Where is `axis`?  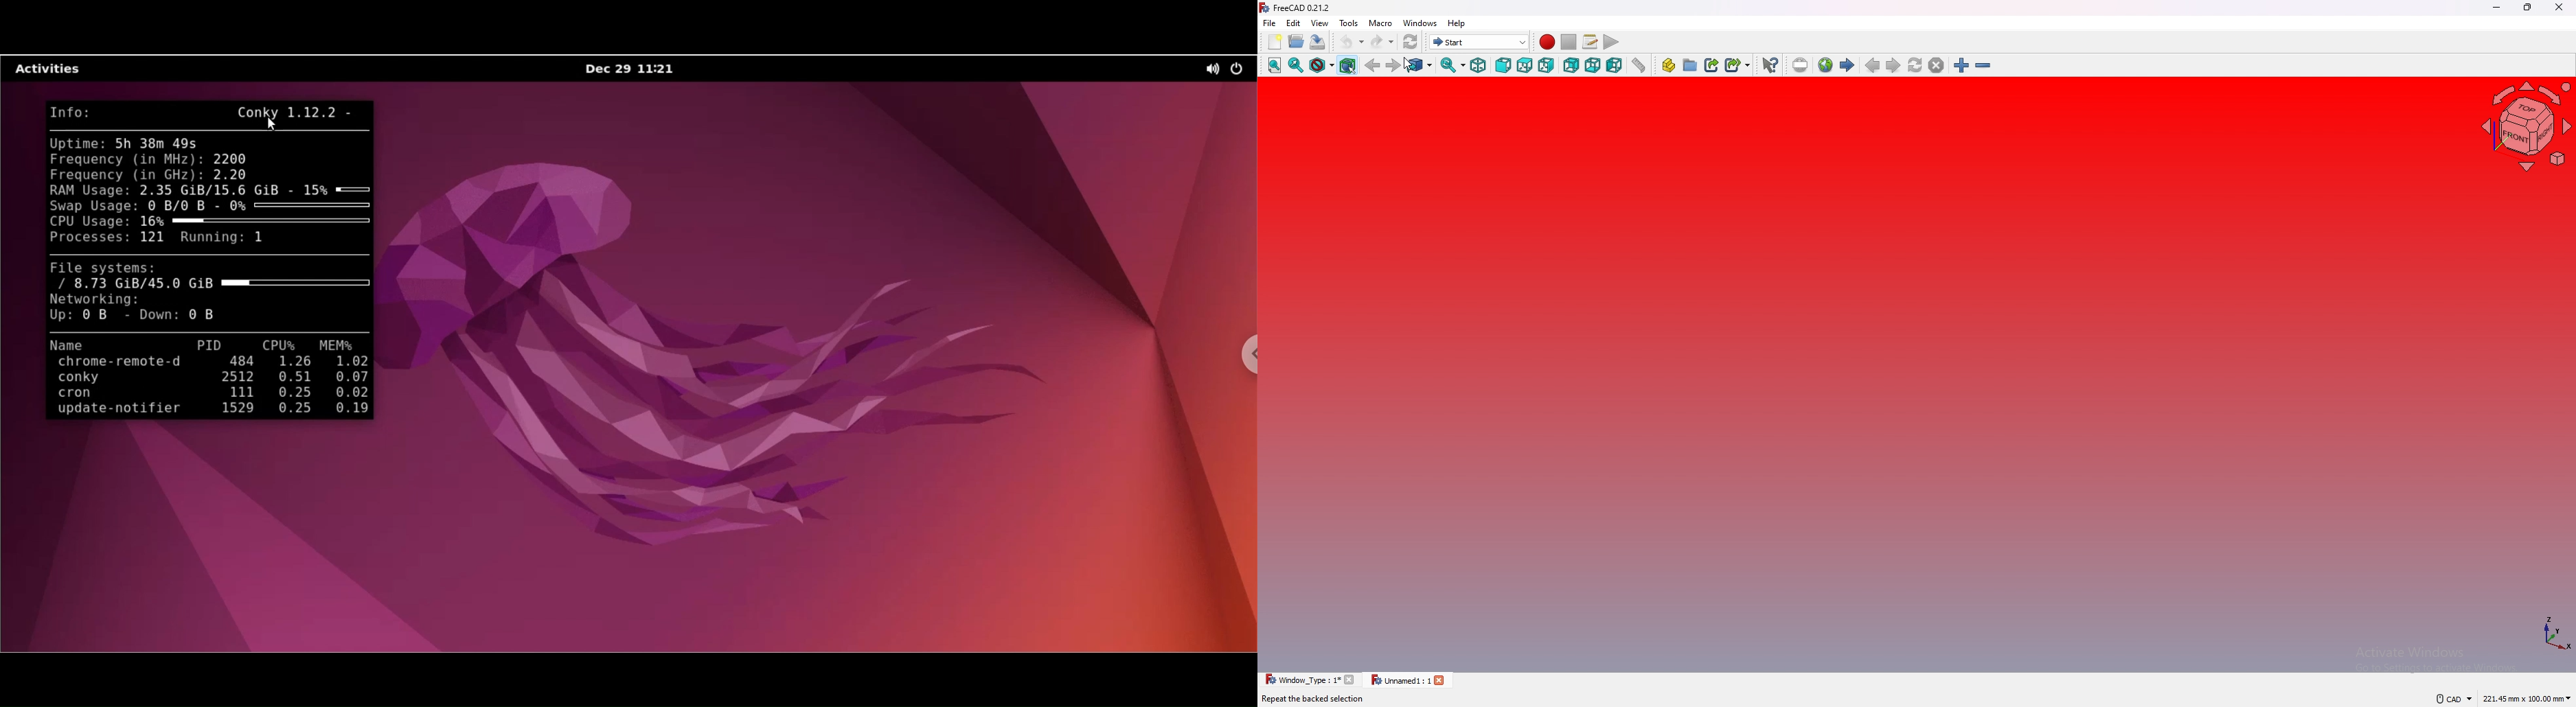 axis is located at coordinates (2557, 634).